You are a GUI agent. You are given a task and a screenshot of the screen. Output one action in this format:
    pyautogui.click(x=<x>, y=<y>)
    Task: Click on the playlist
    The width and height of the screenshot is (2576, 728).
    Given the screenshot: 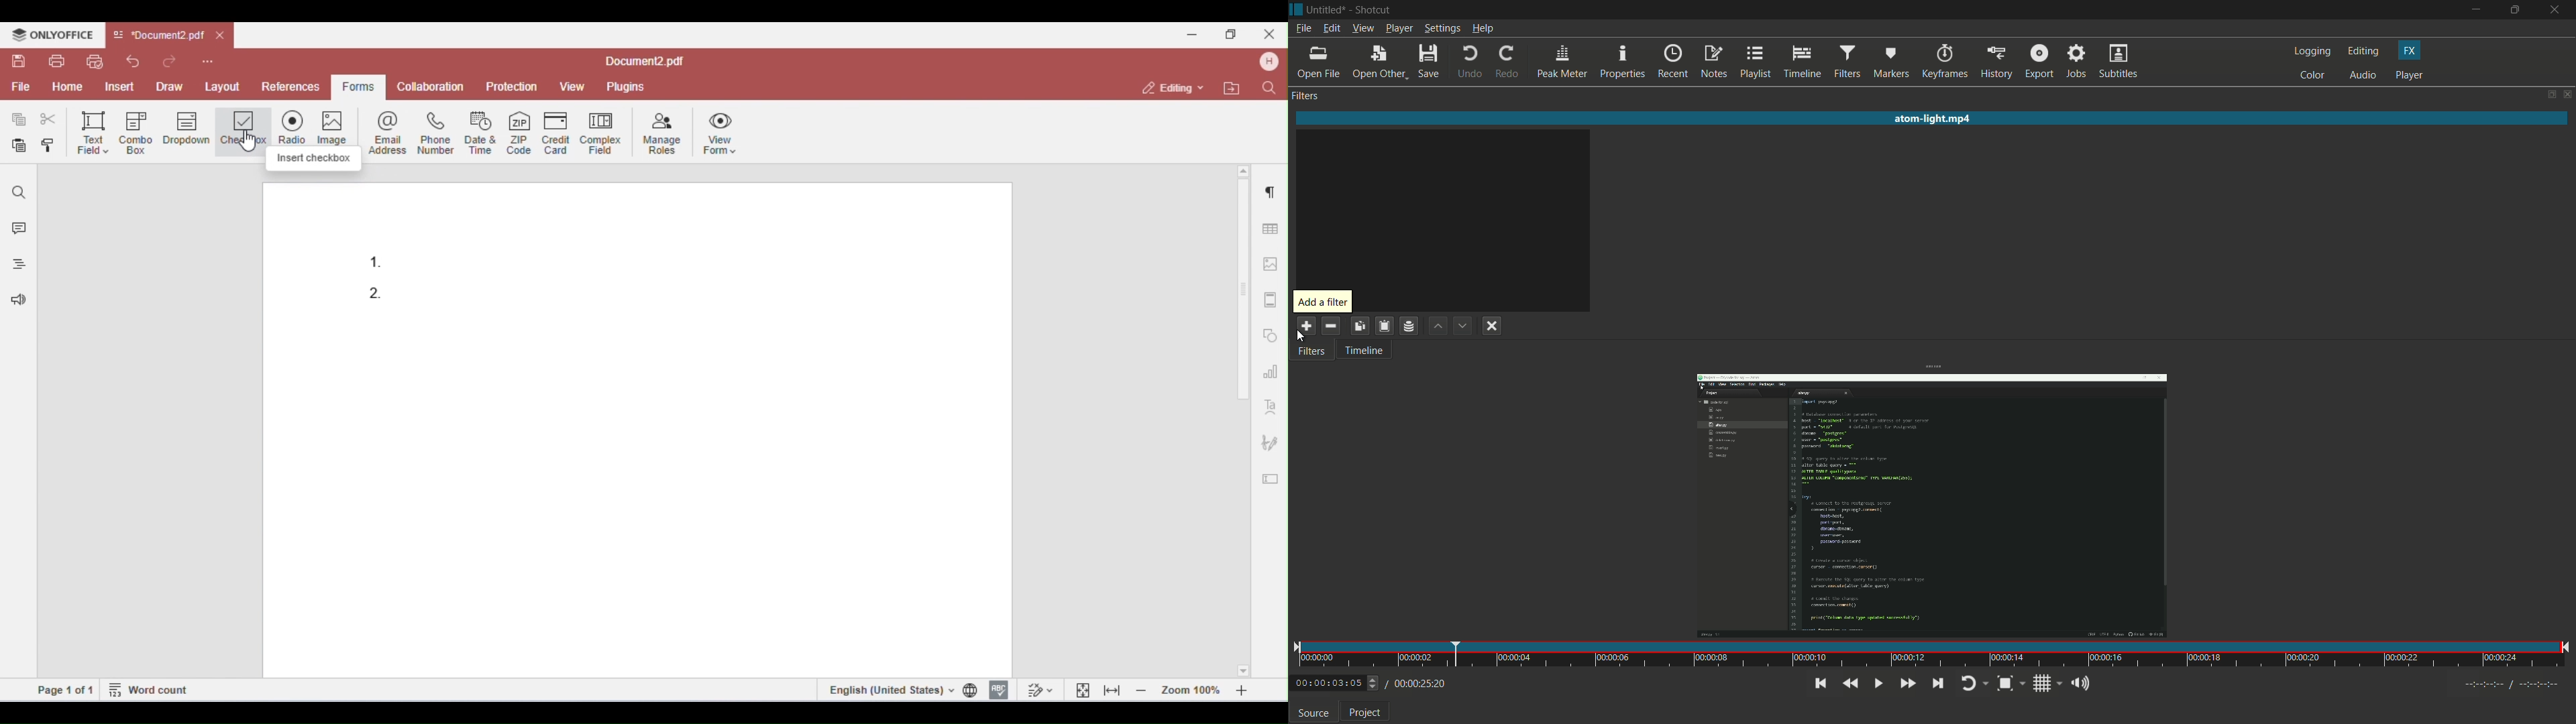 What is the action you would take?
    pyautogui.click(x=1757, y=62)
    